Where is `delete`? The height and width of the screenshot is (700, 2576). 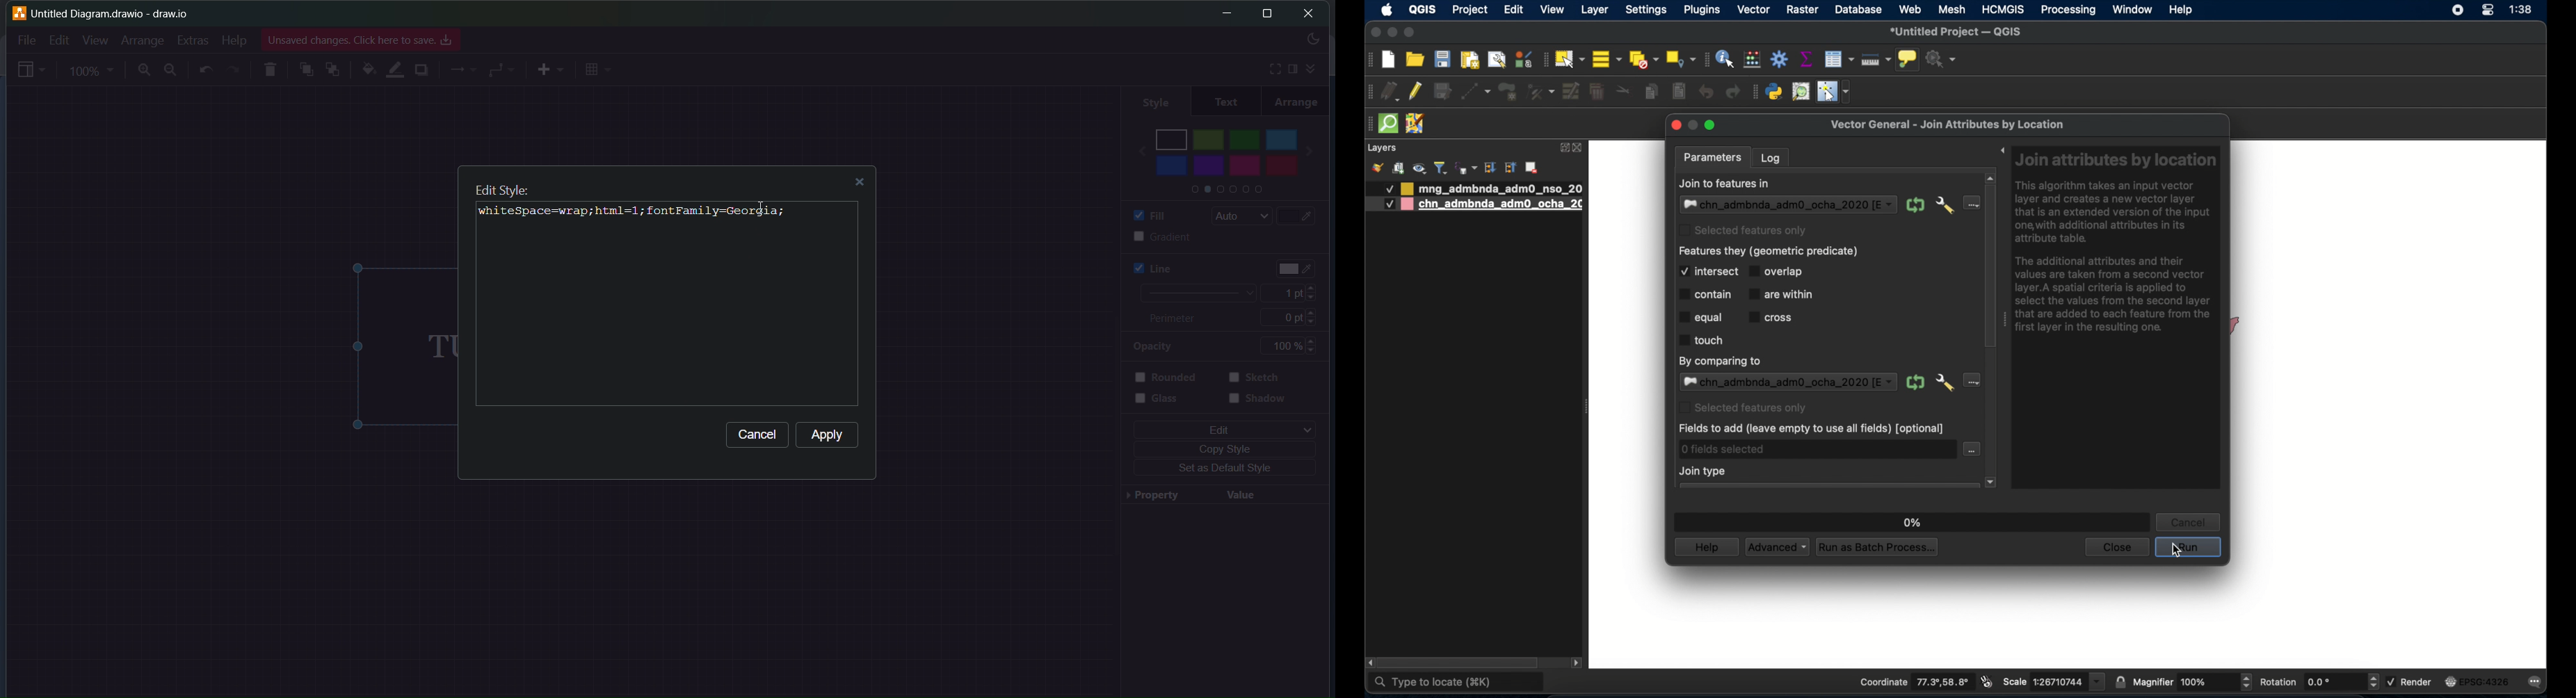
delete is located at coordinates (272, 67).